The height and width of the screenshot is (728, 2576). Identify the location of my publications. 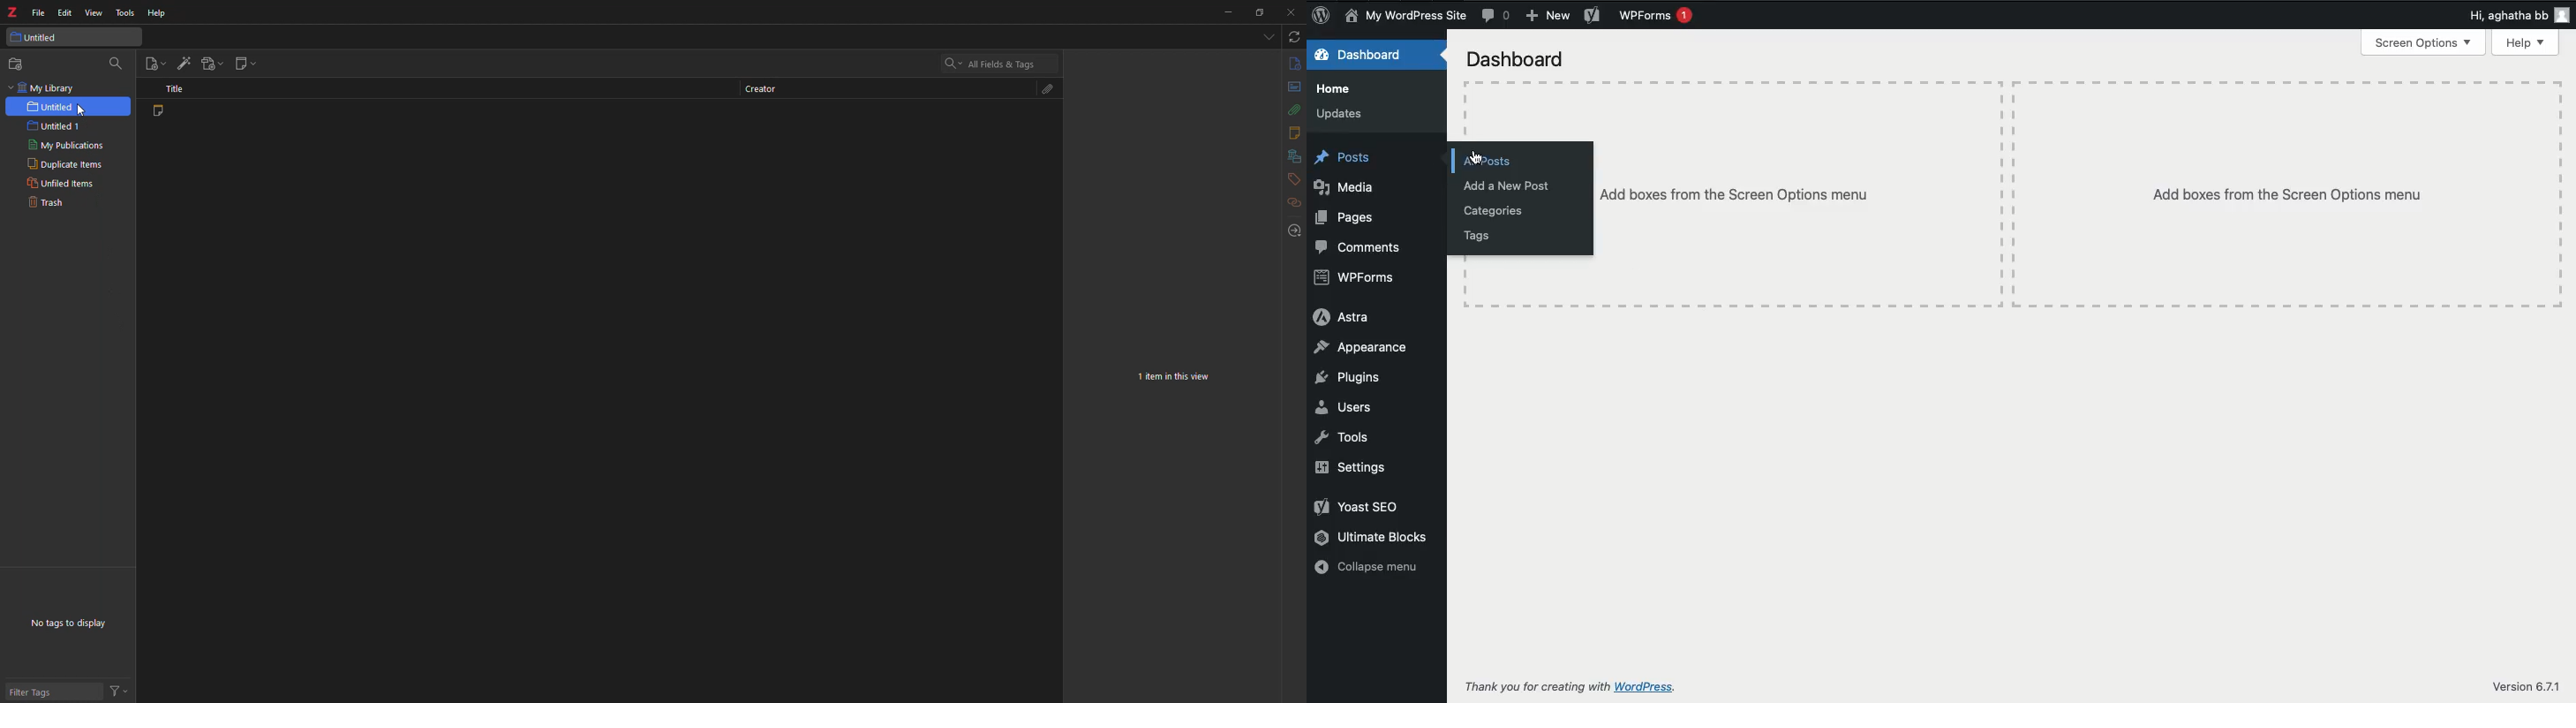
(67, 145).